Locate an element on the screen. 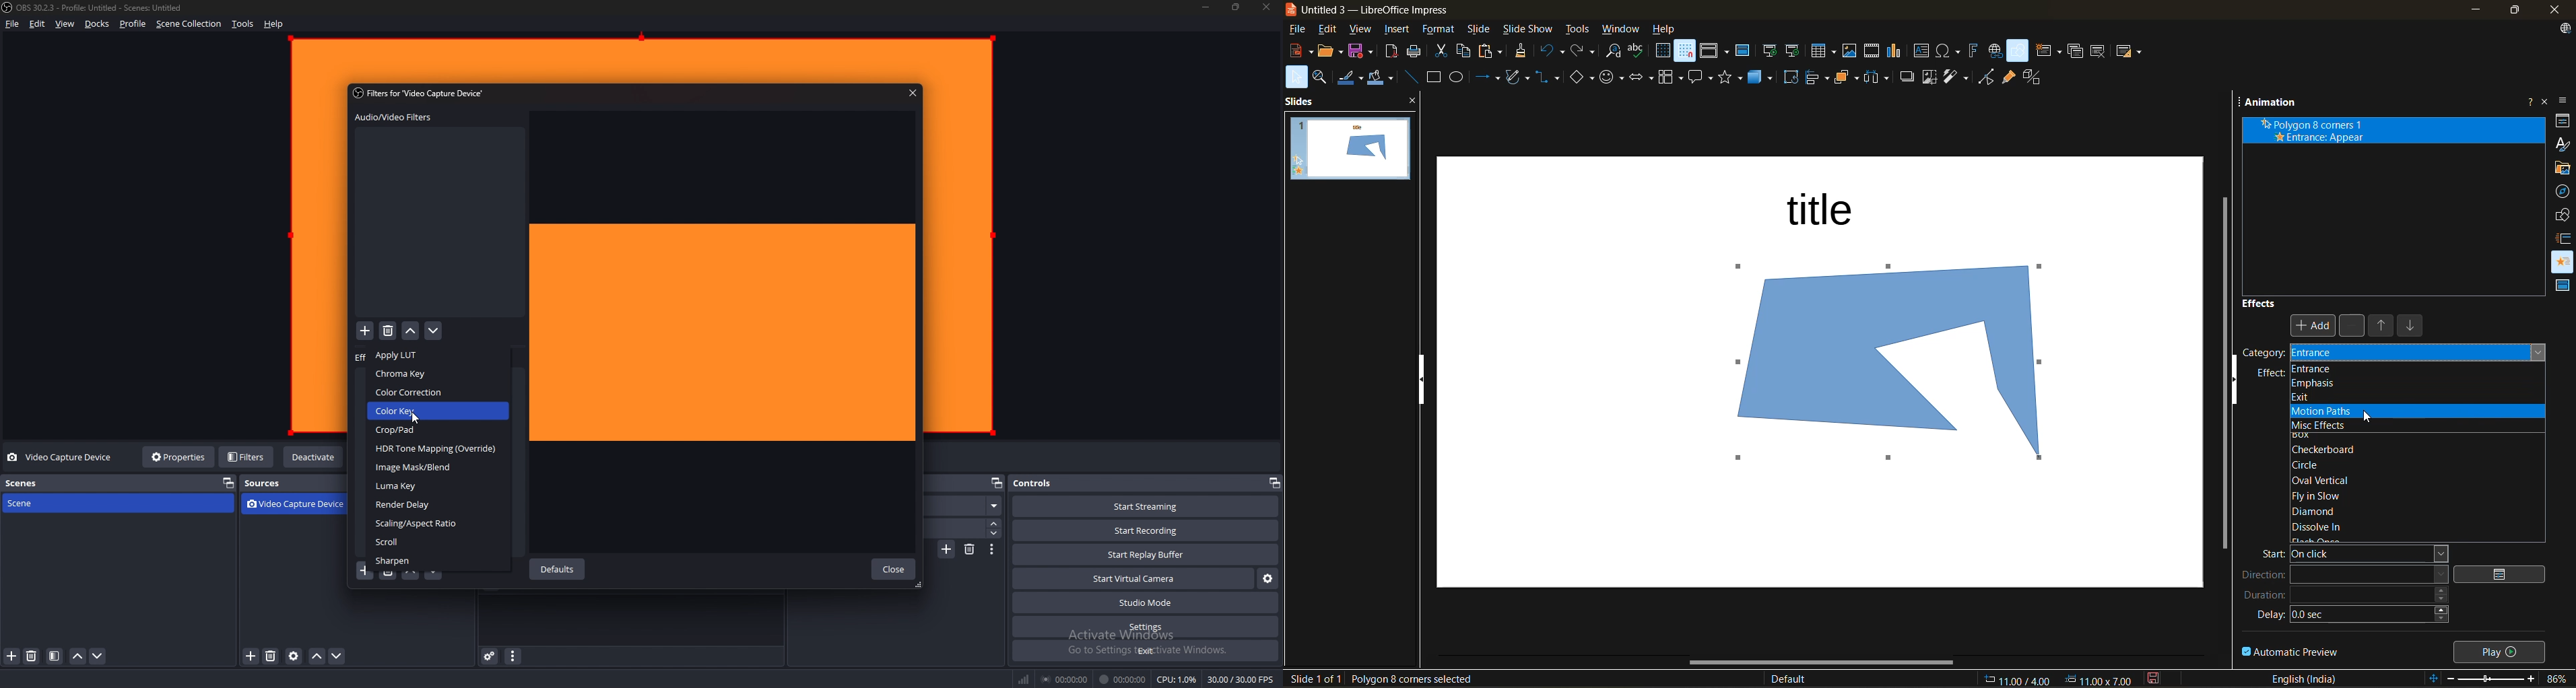 Image resolution: width=2576 pixels, height=700 pixels. resize is located at coordinates (1236, 7).